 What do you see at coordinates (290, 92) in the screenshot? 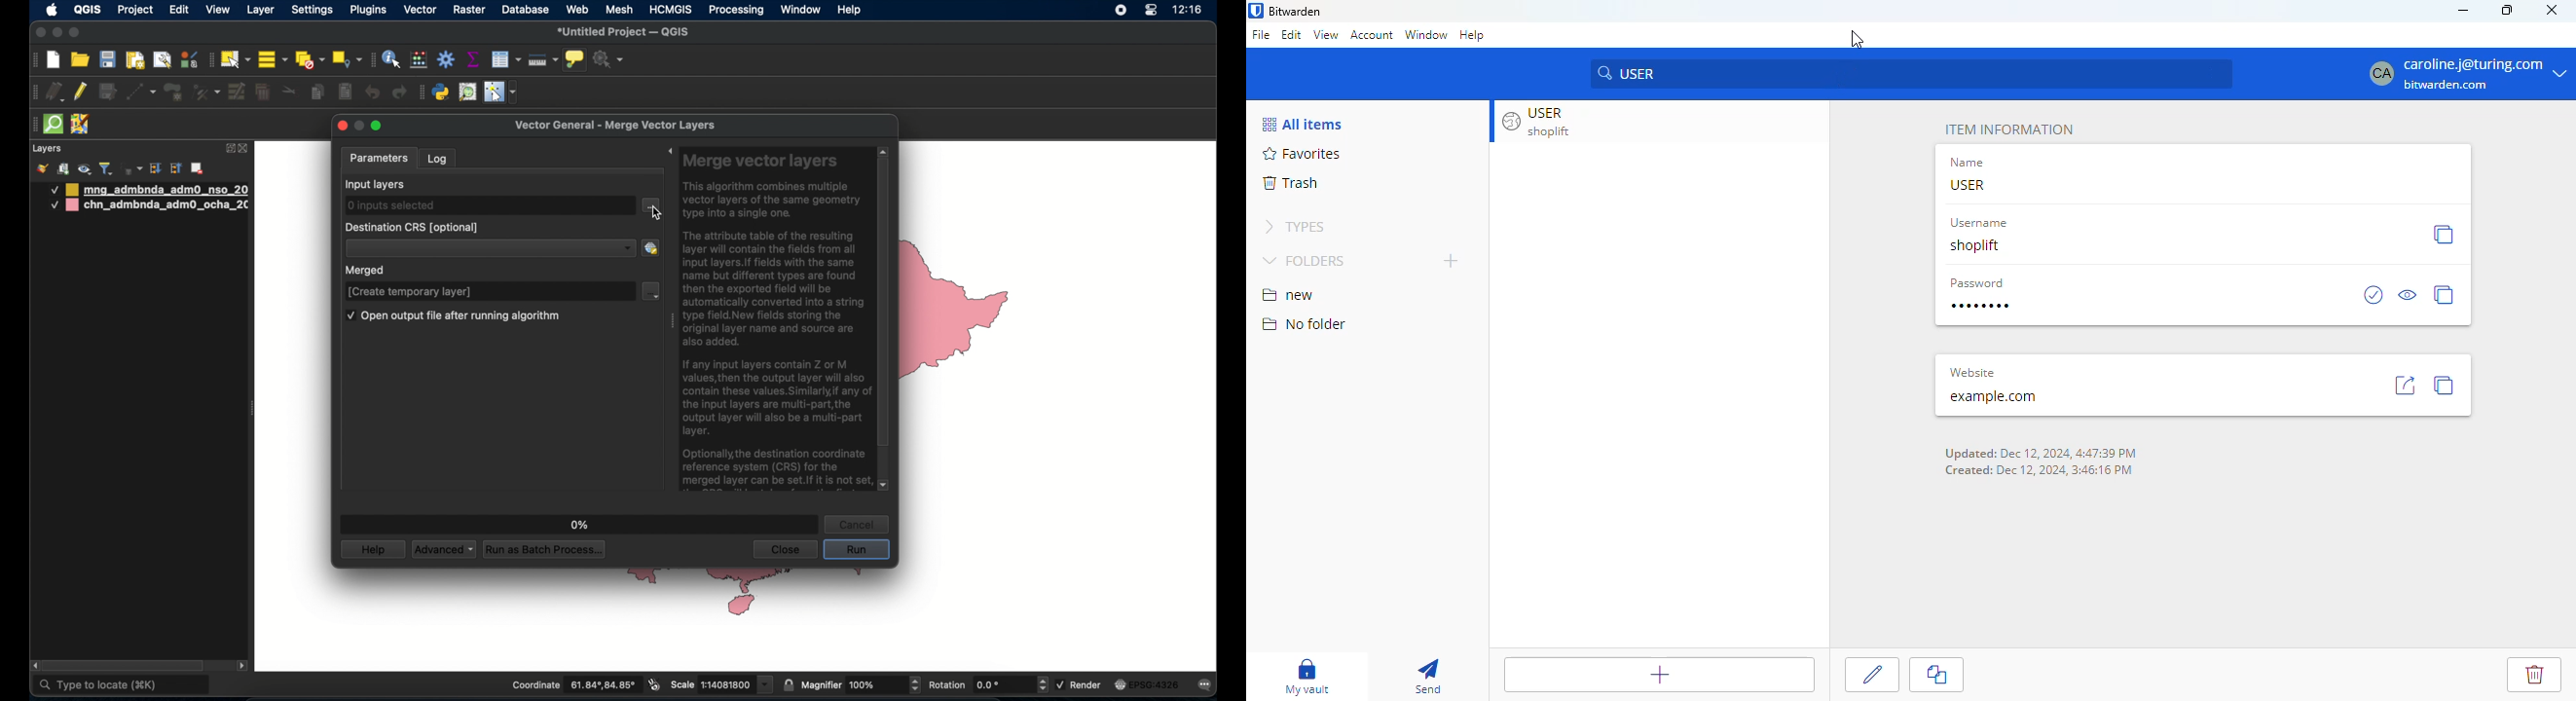
I see `cut features` at bounding box center [290, 92].